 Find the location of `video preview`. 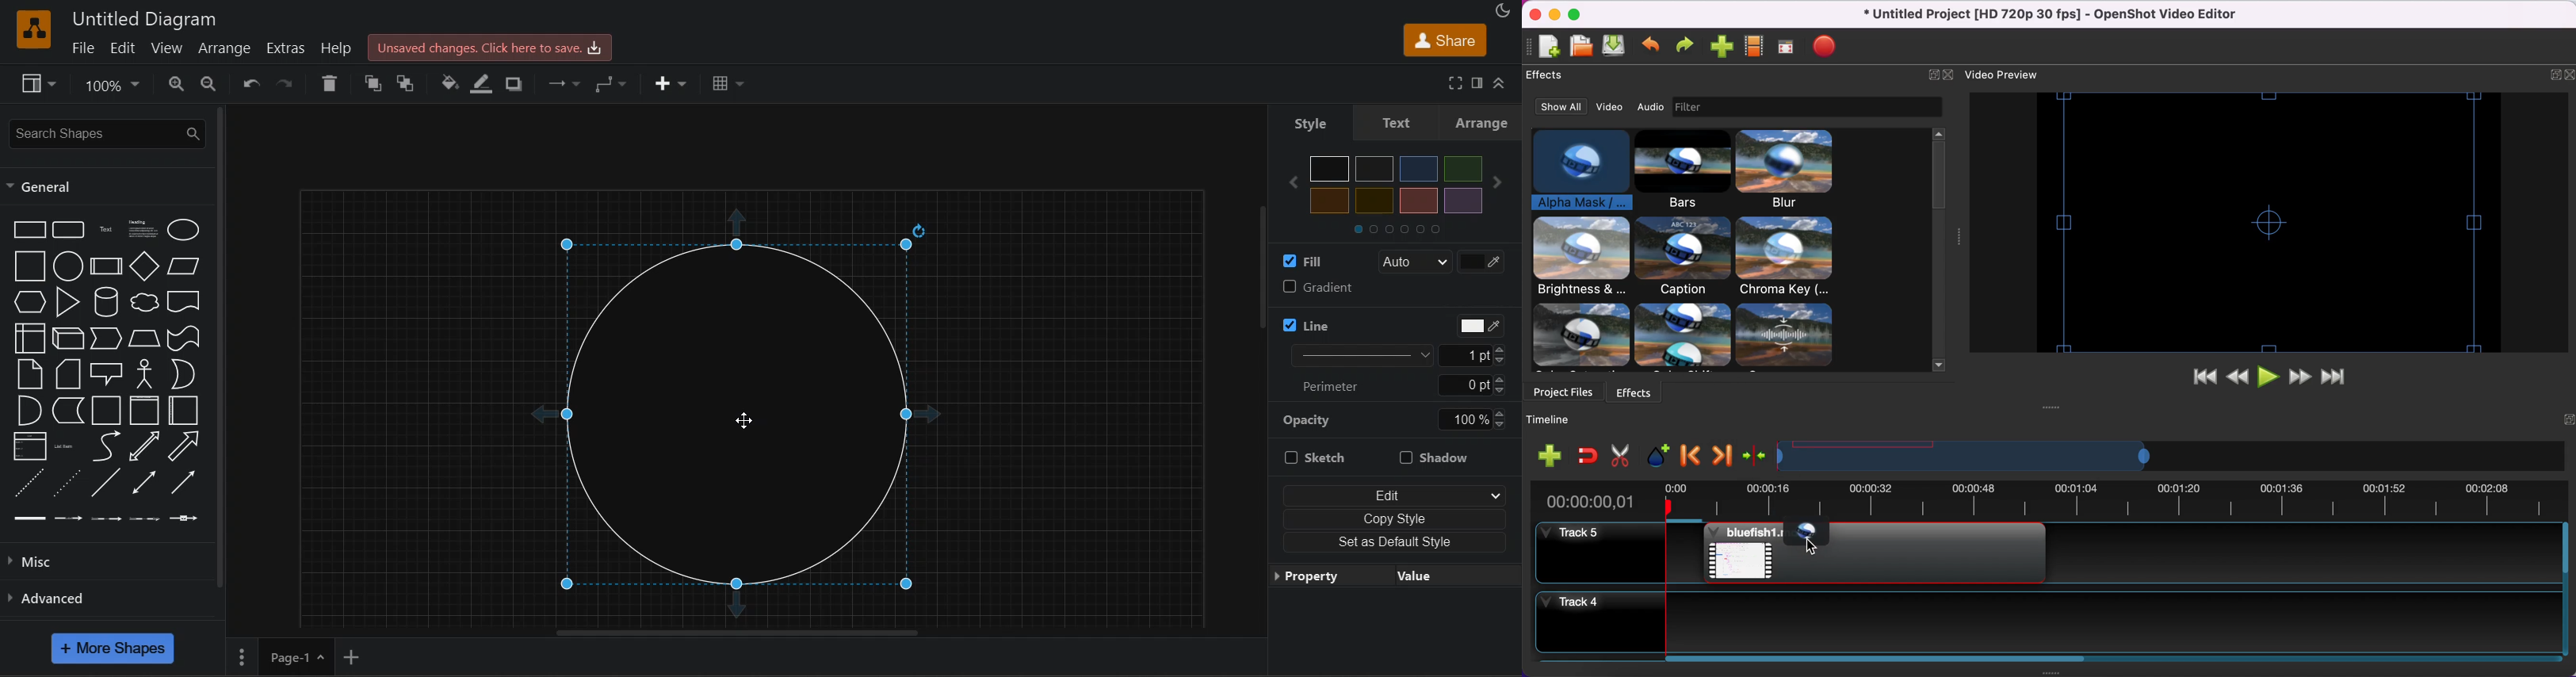

video preview is located at coordinates (2264, 221).